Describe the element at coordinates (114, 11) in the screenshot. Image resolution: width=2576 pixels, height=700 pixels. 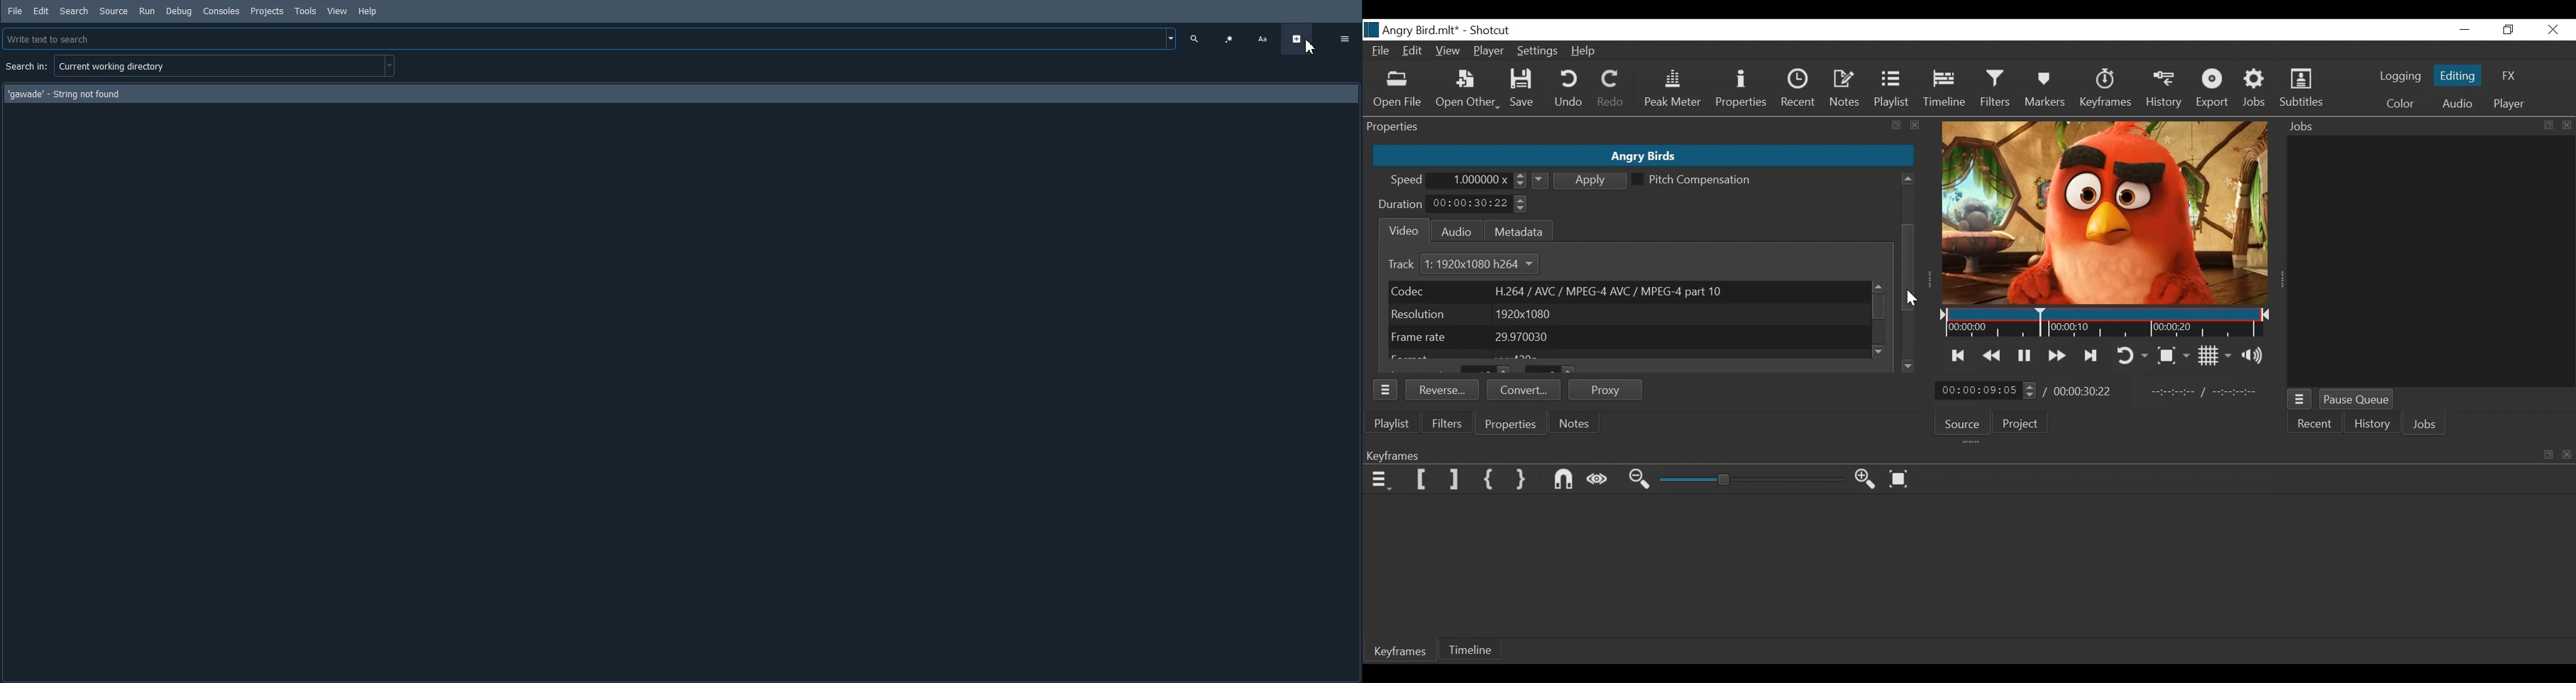
I see `Source` at that location.